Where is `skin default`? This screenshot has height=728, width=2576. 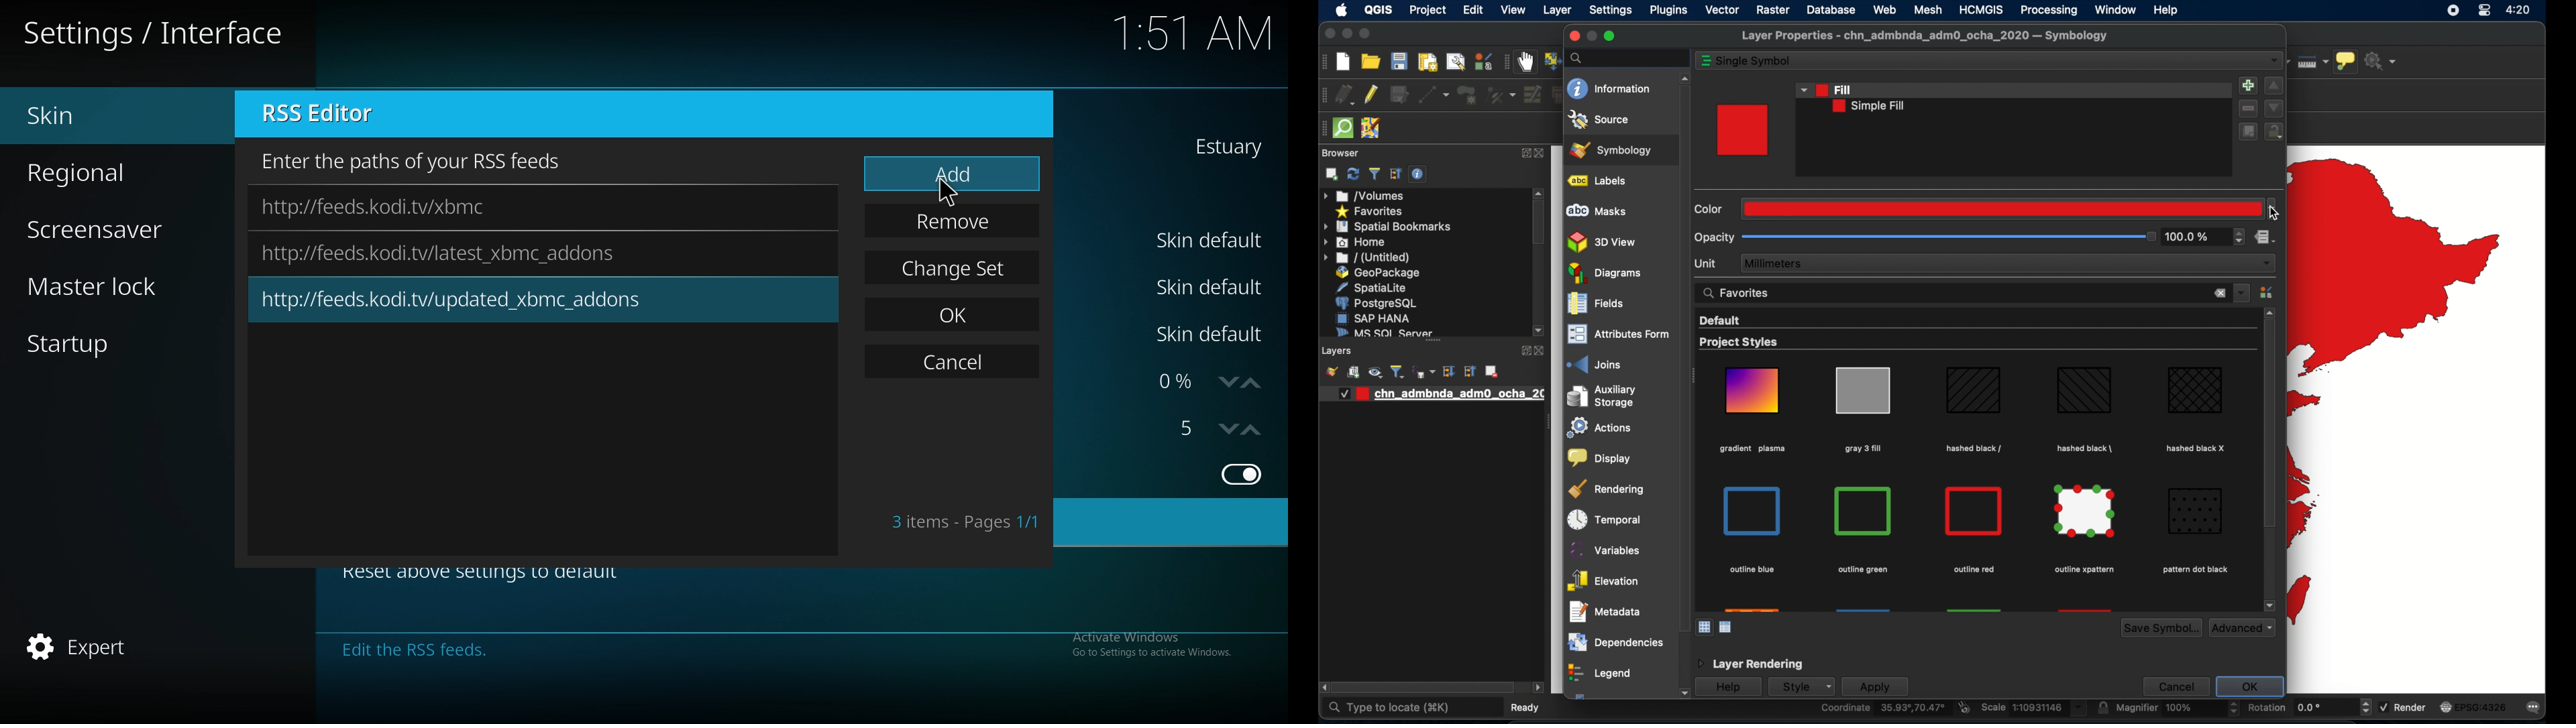
skin default is located at coordinates (1213, 240).